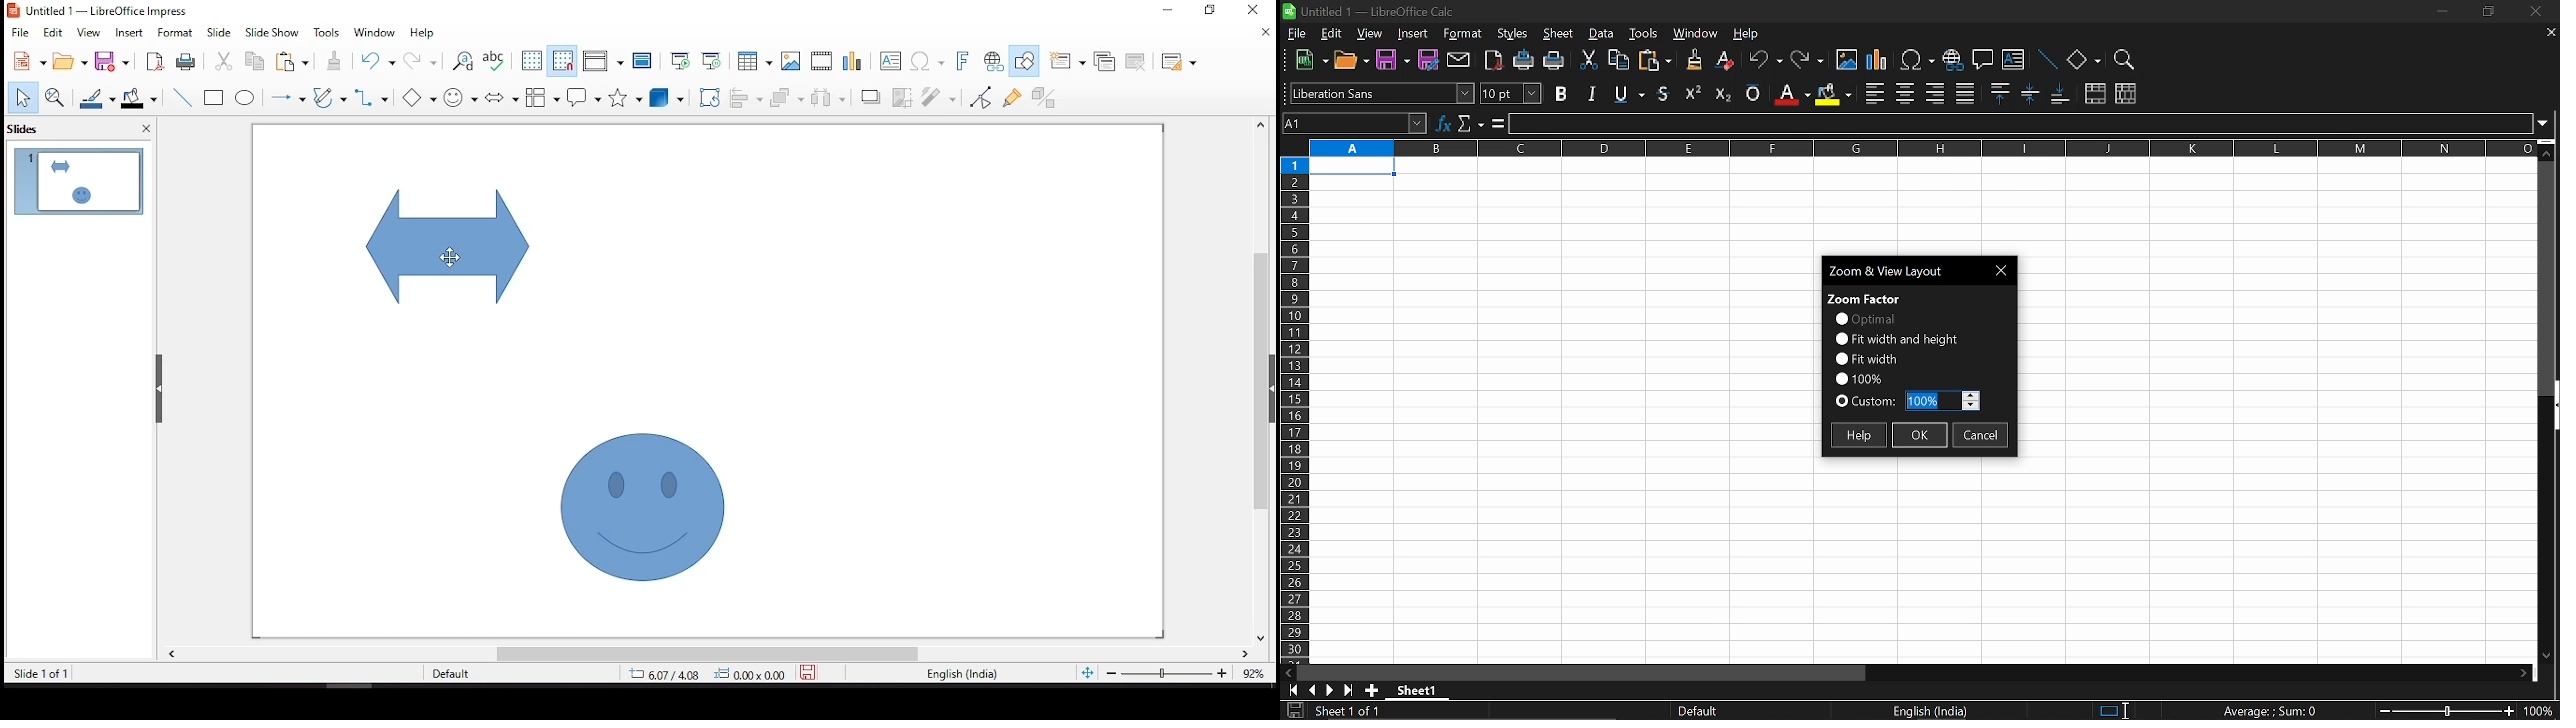  Describe the element at coordinates (1356, 123) in the screenshot. I see `name box` at that location.